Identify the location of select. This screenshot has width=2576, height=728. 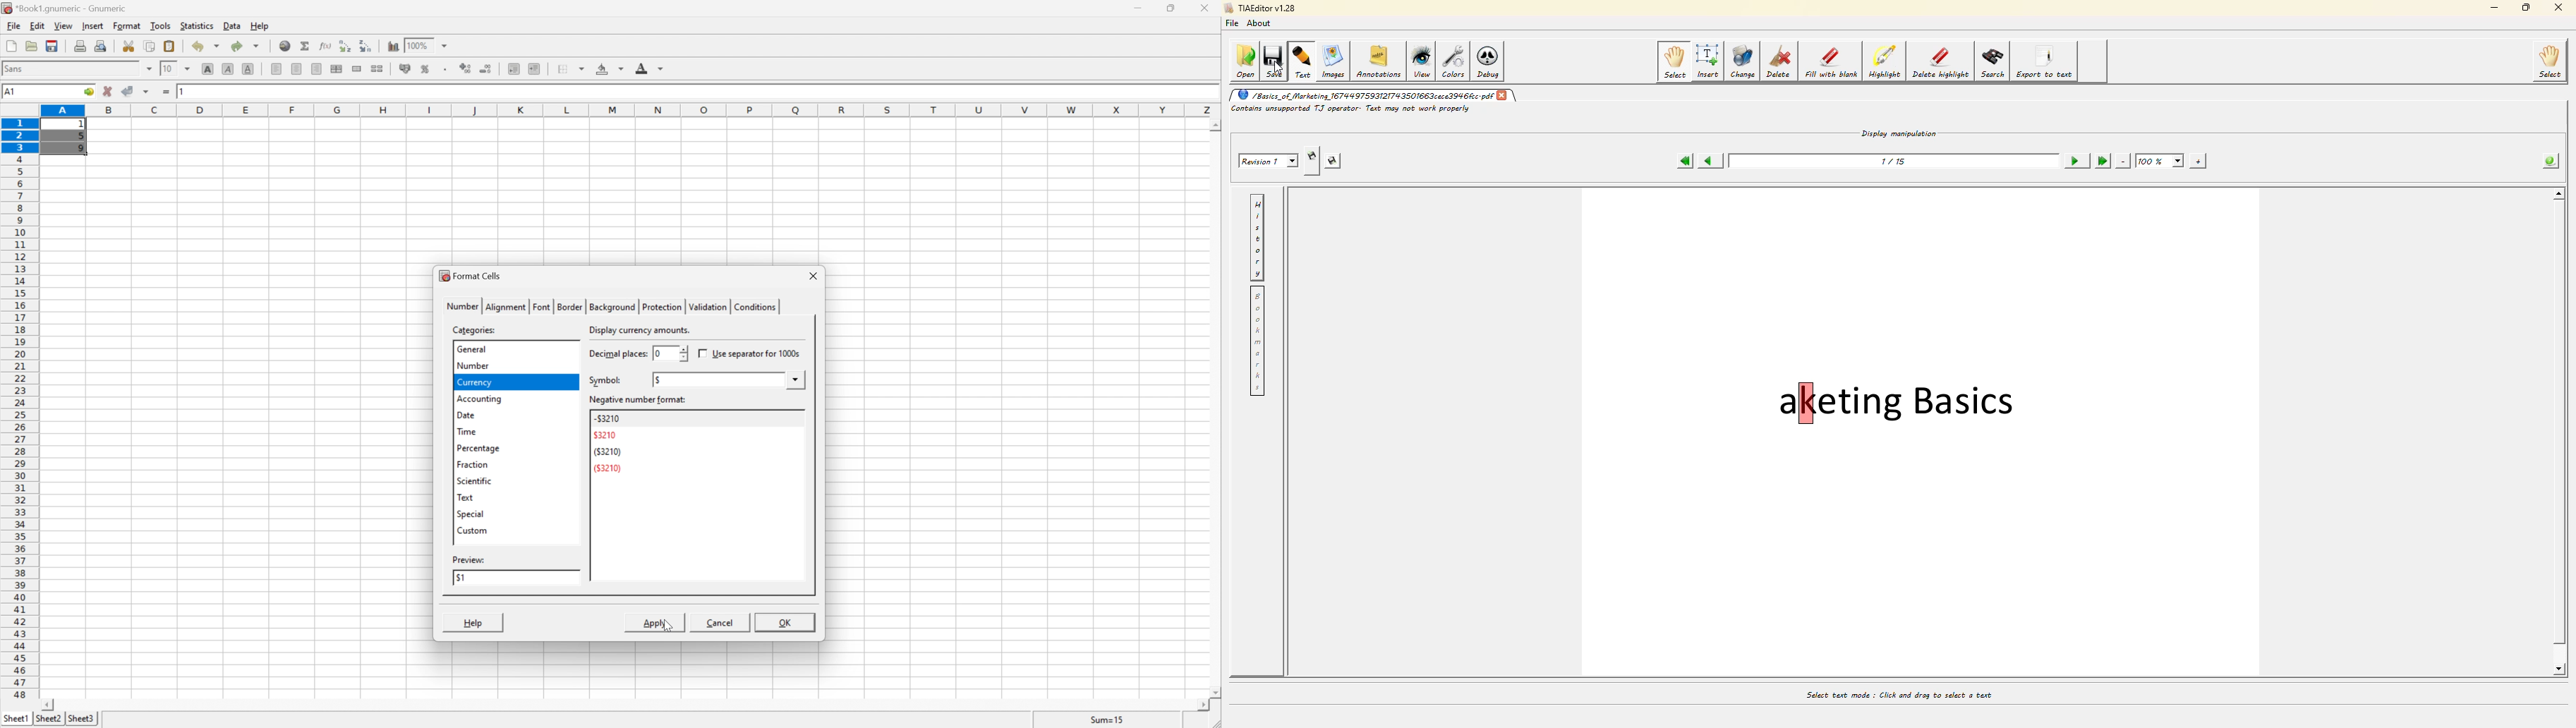
(2551, 62).